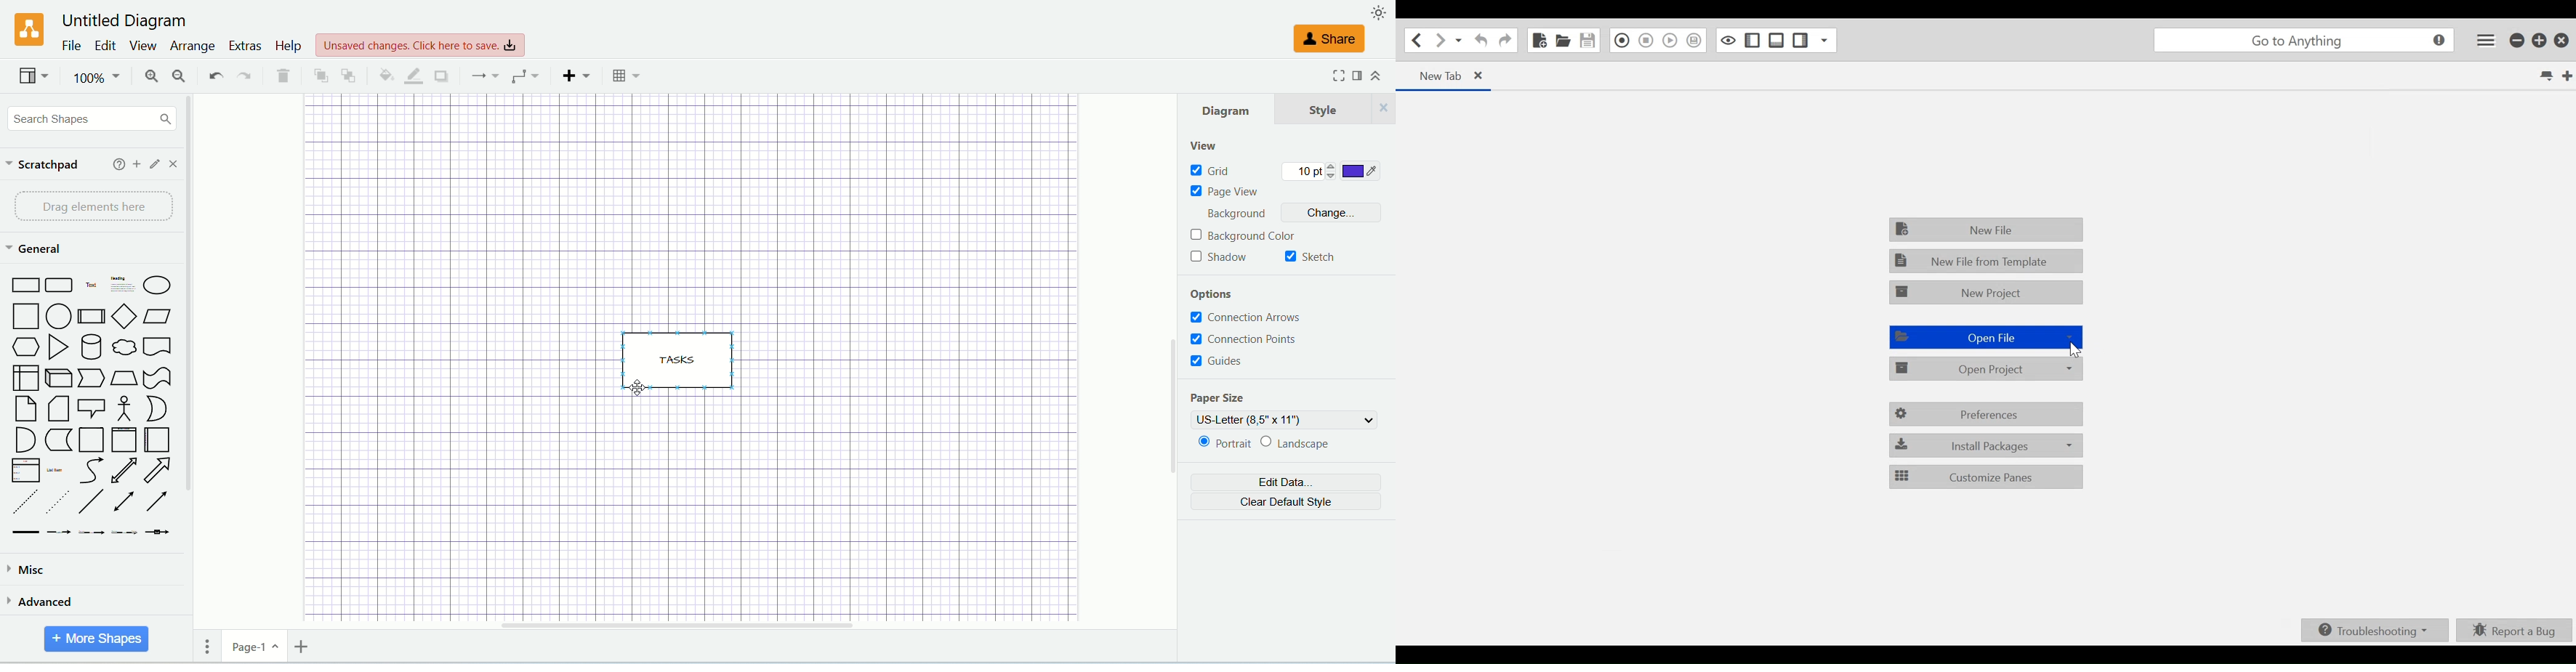 The image size is (2576, 672). I want to click on connection arrow, so click(1249, 315).